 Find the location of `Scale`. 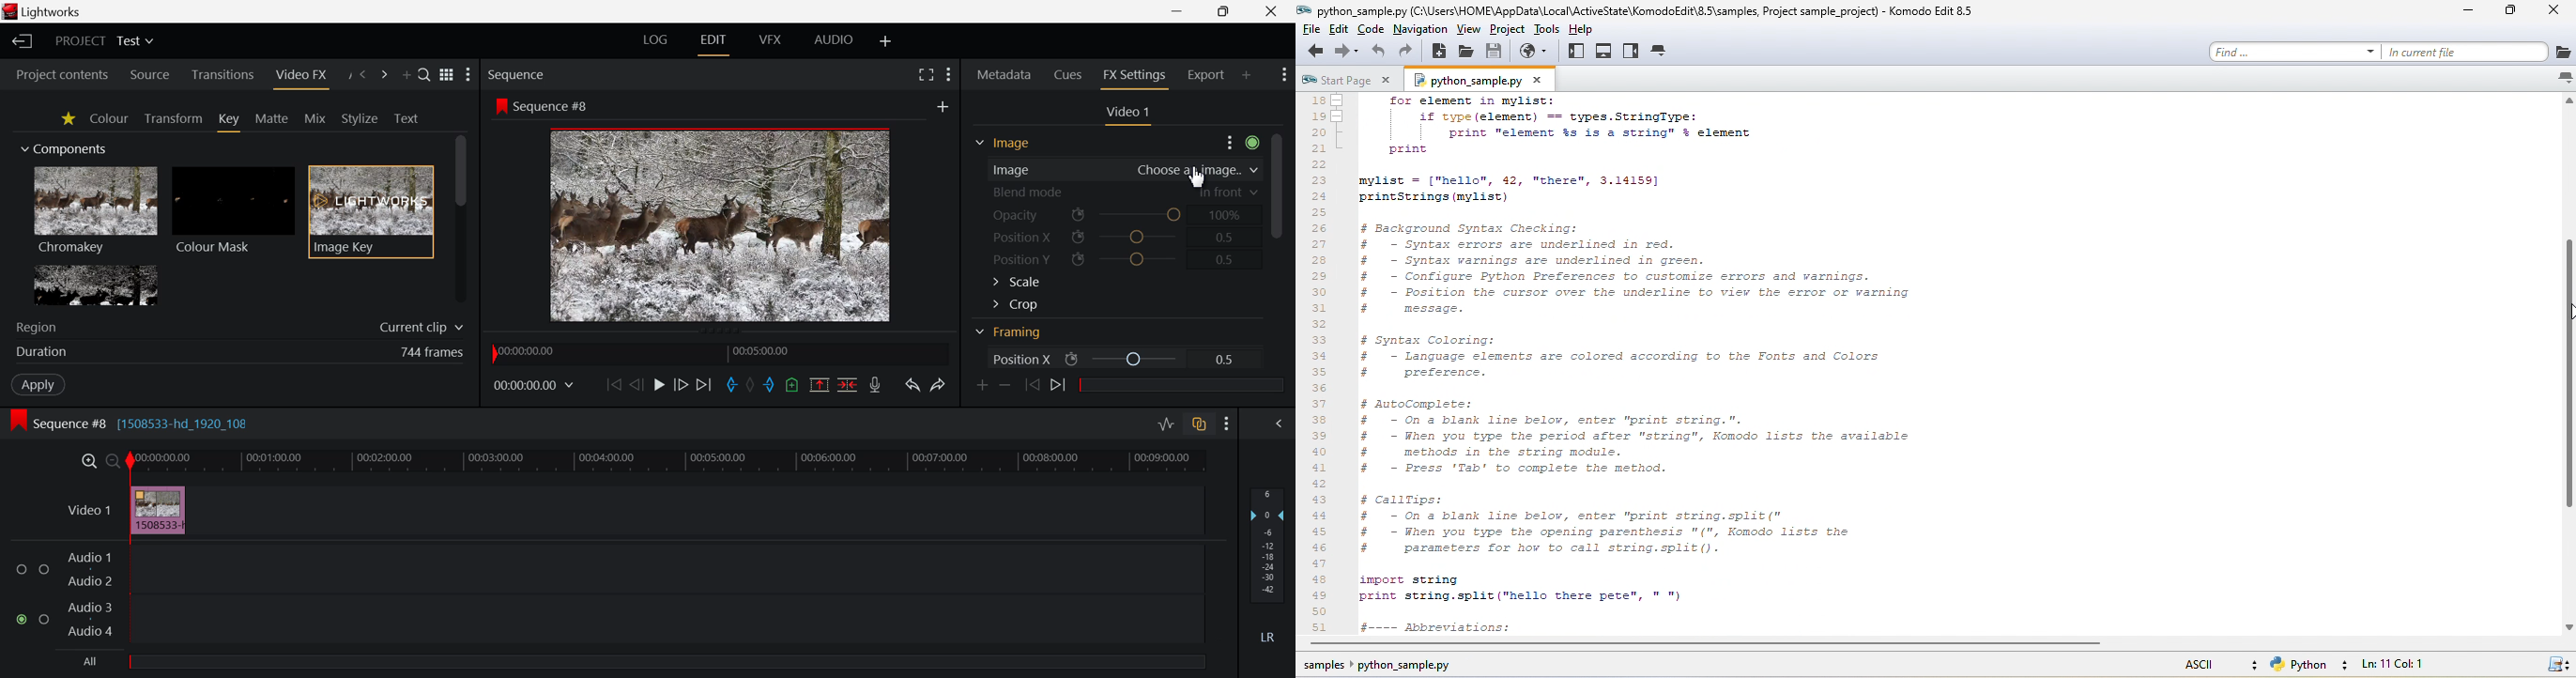

Scale is located at coordinates (1072, 282).